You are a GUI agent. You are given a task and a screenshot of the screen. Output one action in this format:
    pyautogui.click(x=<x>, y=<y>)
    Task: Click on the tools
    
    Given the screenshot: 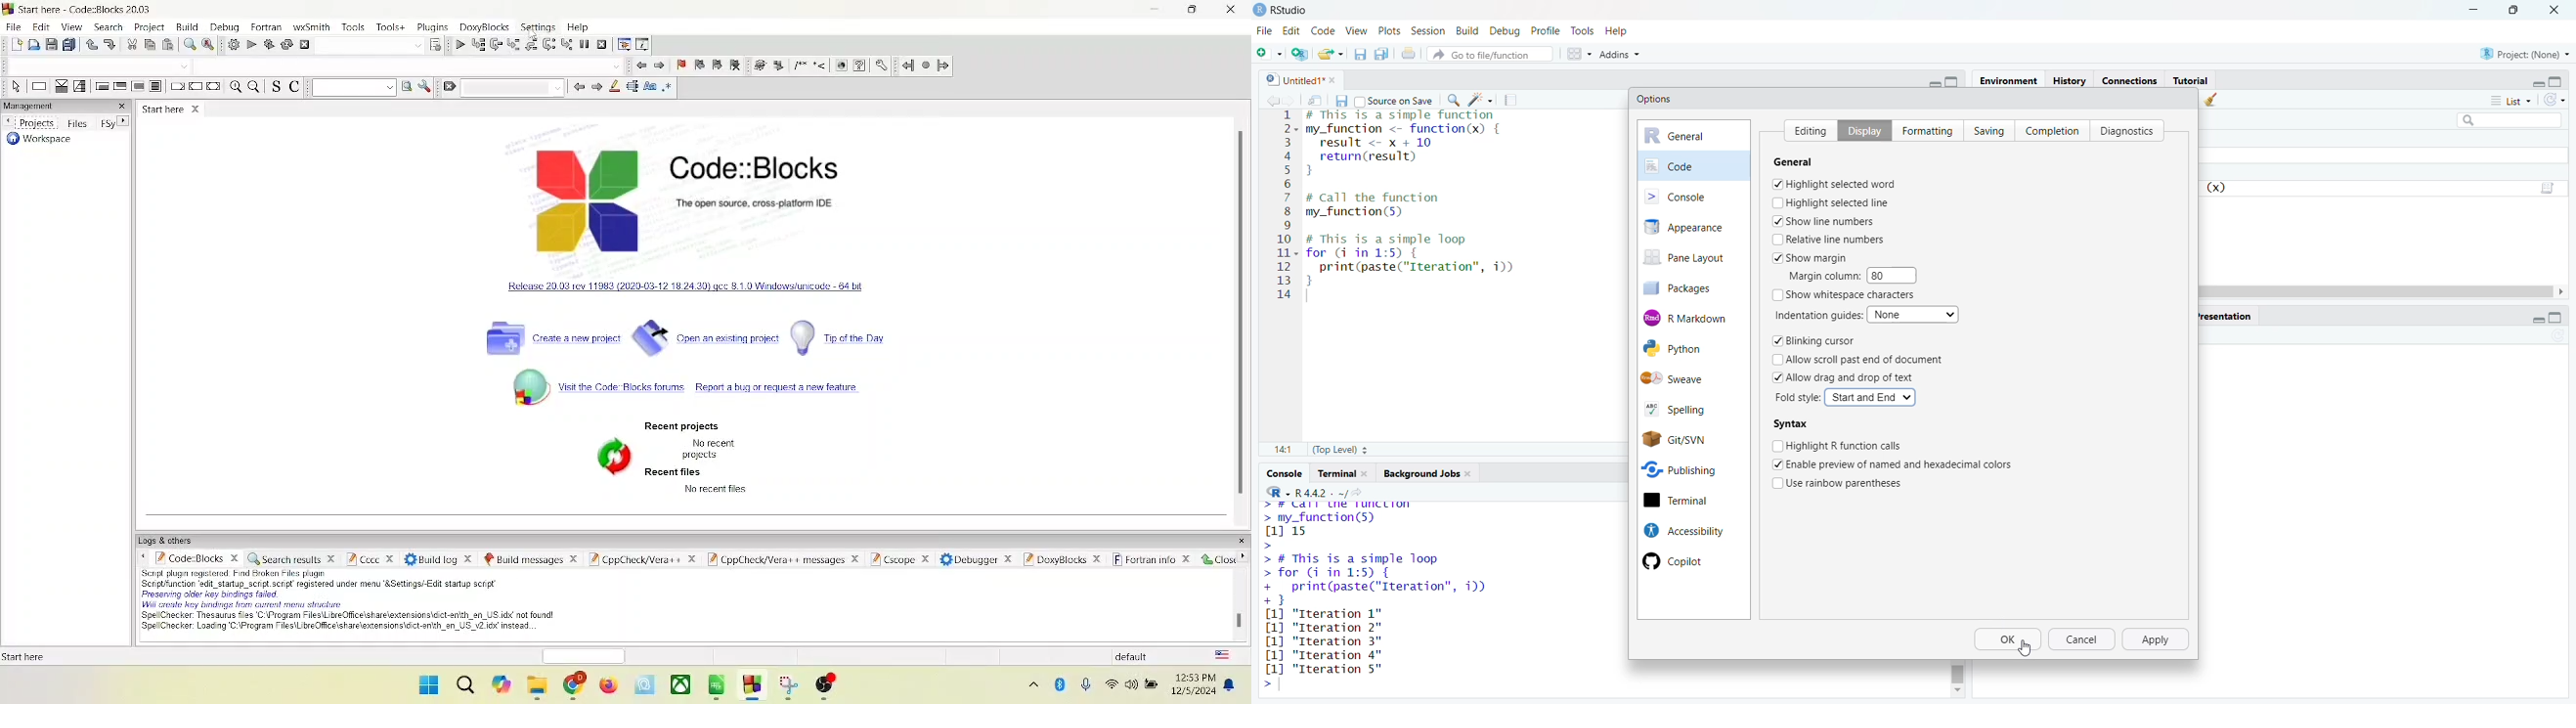 What is the action you would take?
    pyautogui.click(x=1585, y=30)
    